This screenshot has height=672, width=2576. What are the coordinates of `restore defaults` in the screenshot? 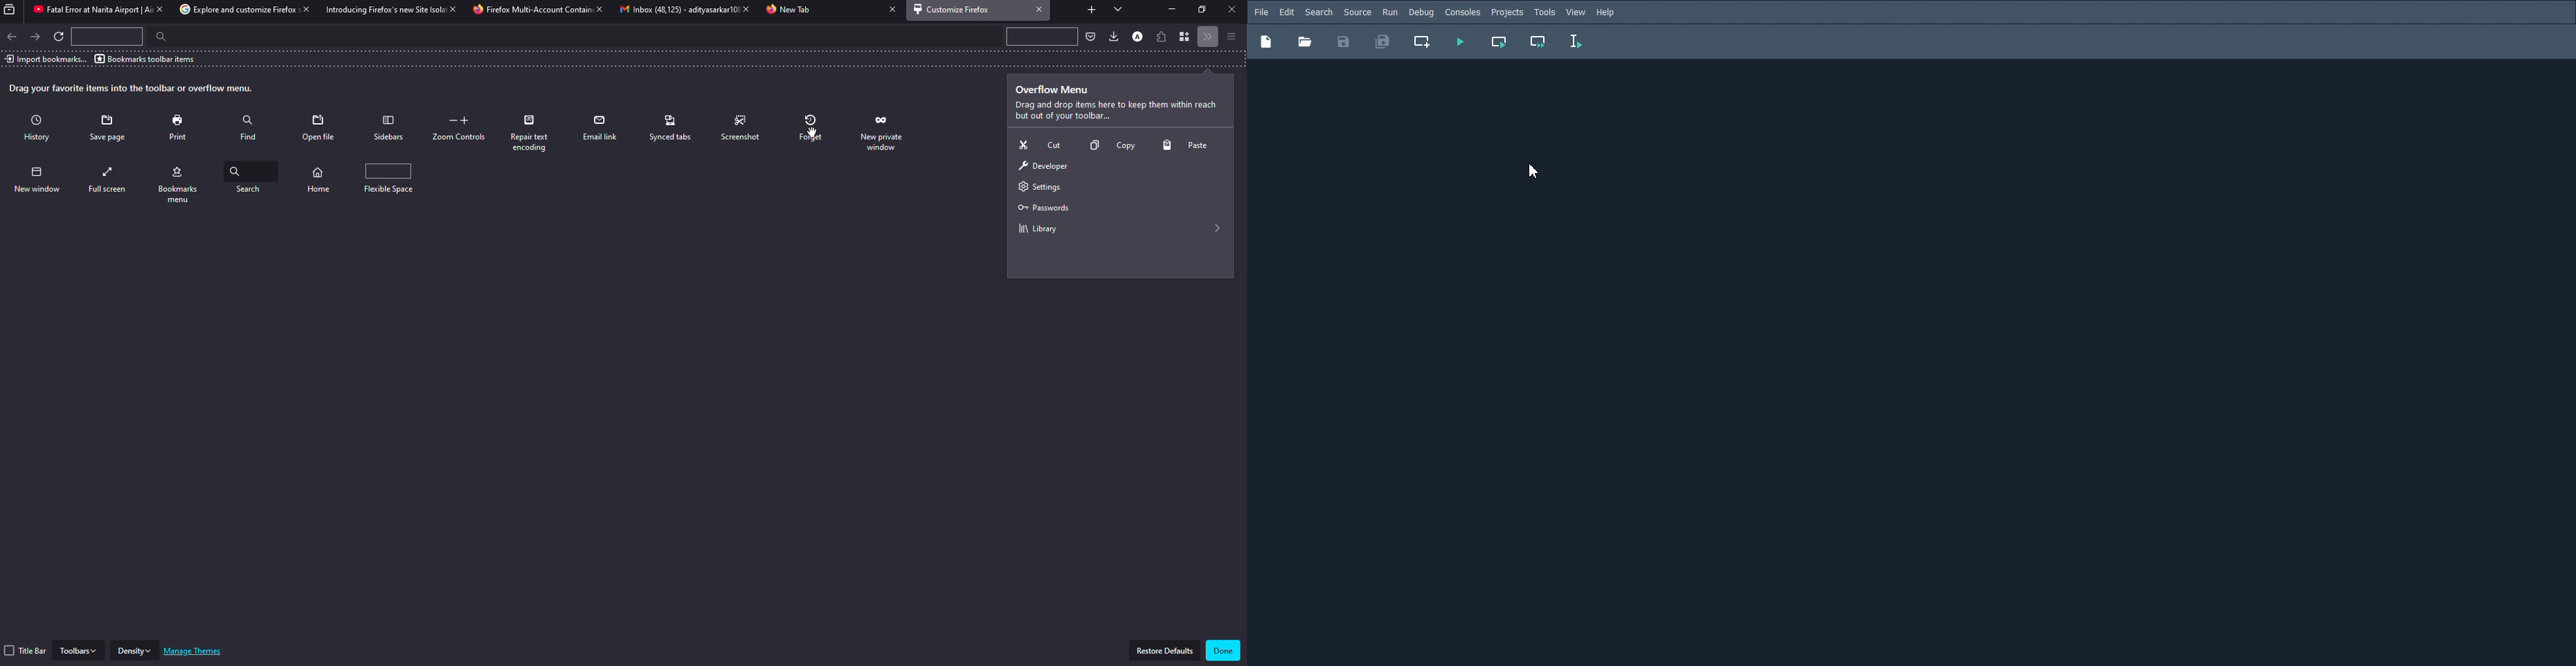 It's located at (1166, 650).